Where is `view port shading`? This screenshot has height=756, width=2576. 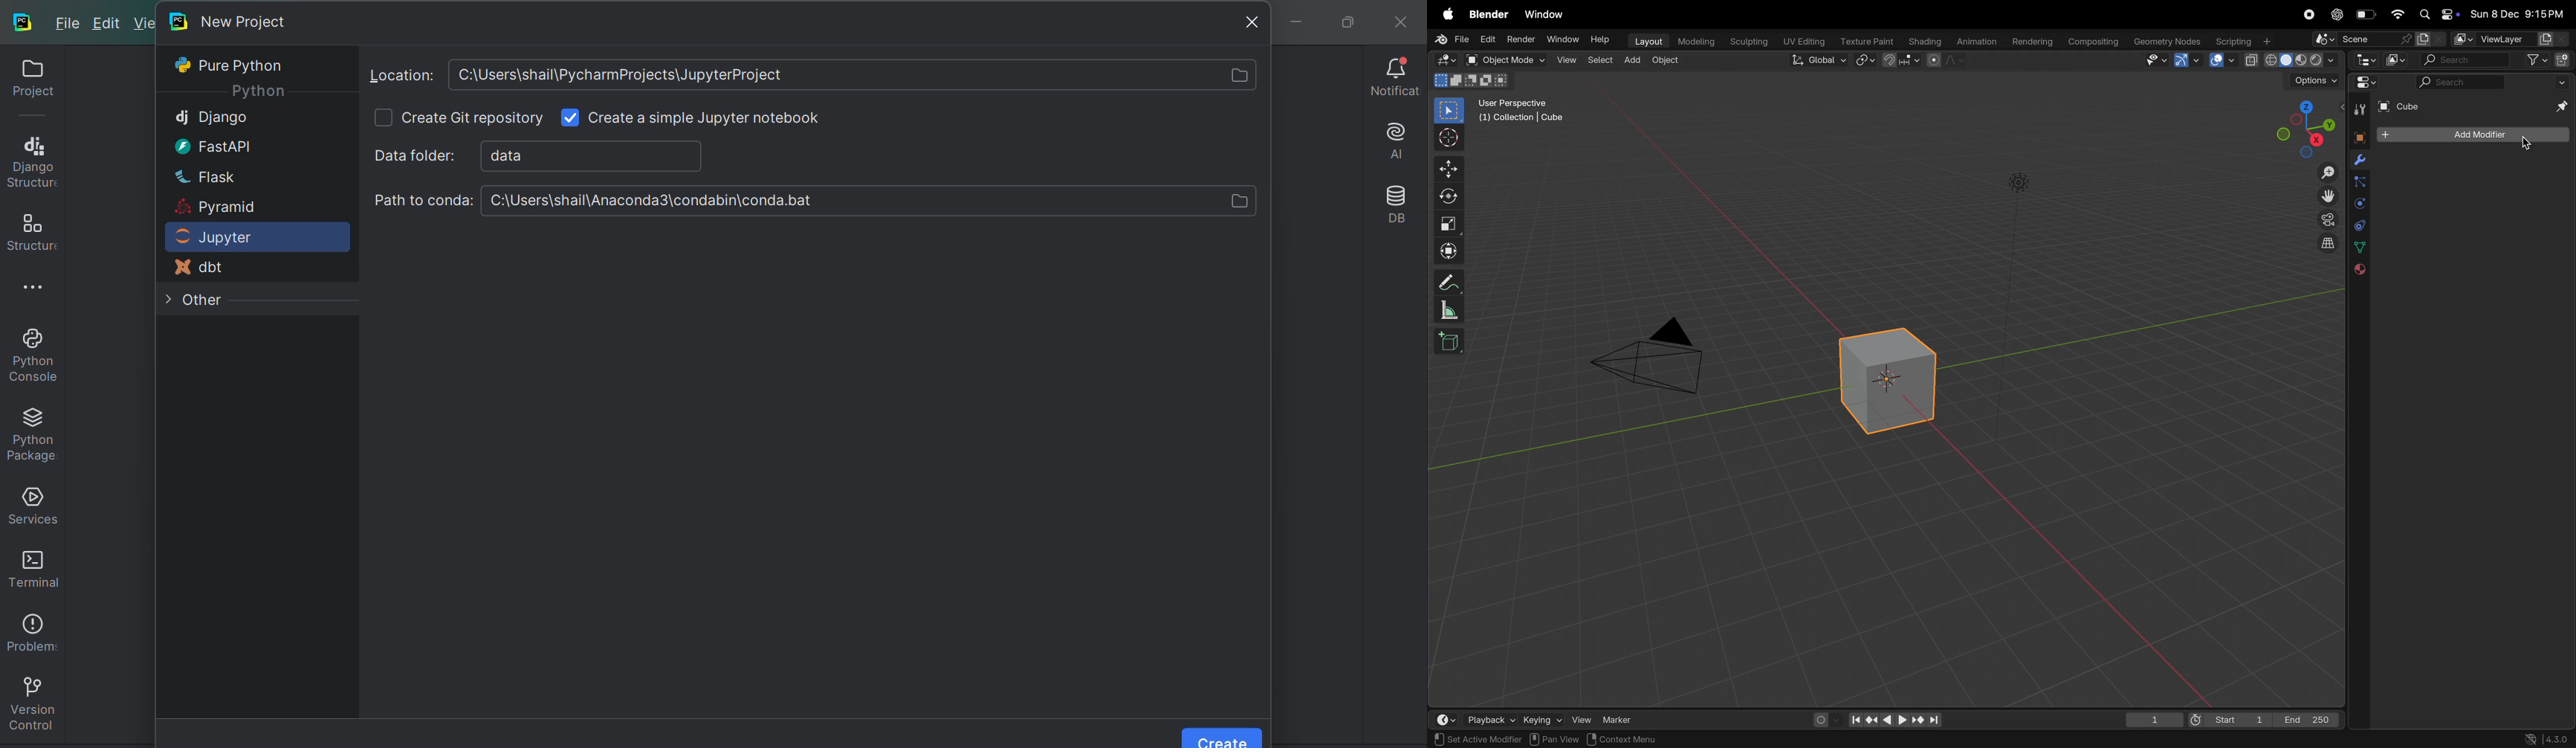
view port shading is located at coordinates (2291, 60).